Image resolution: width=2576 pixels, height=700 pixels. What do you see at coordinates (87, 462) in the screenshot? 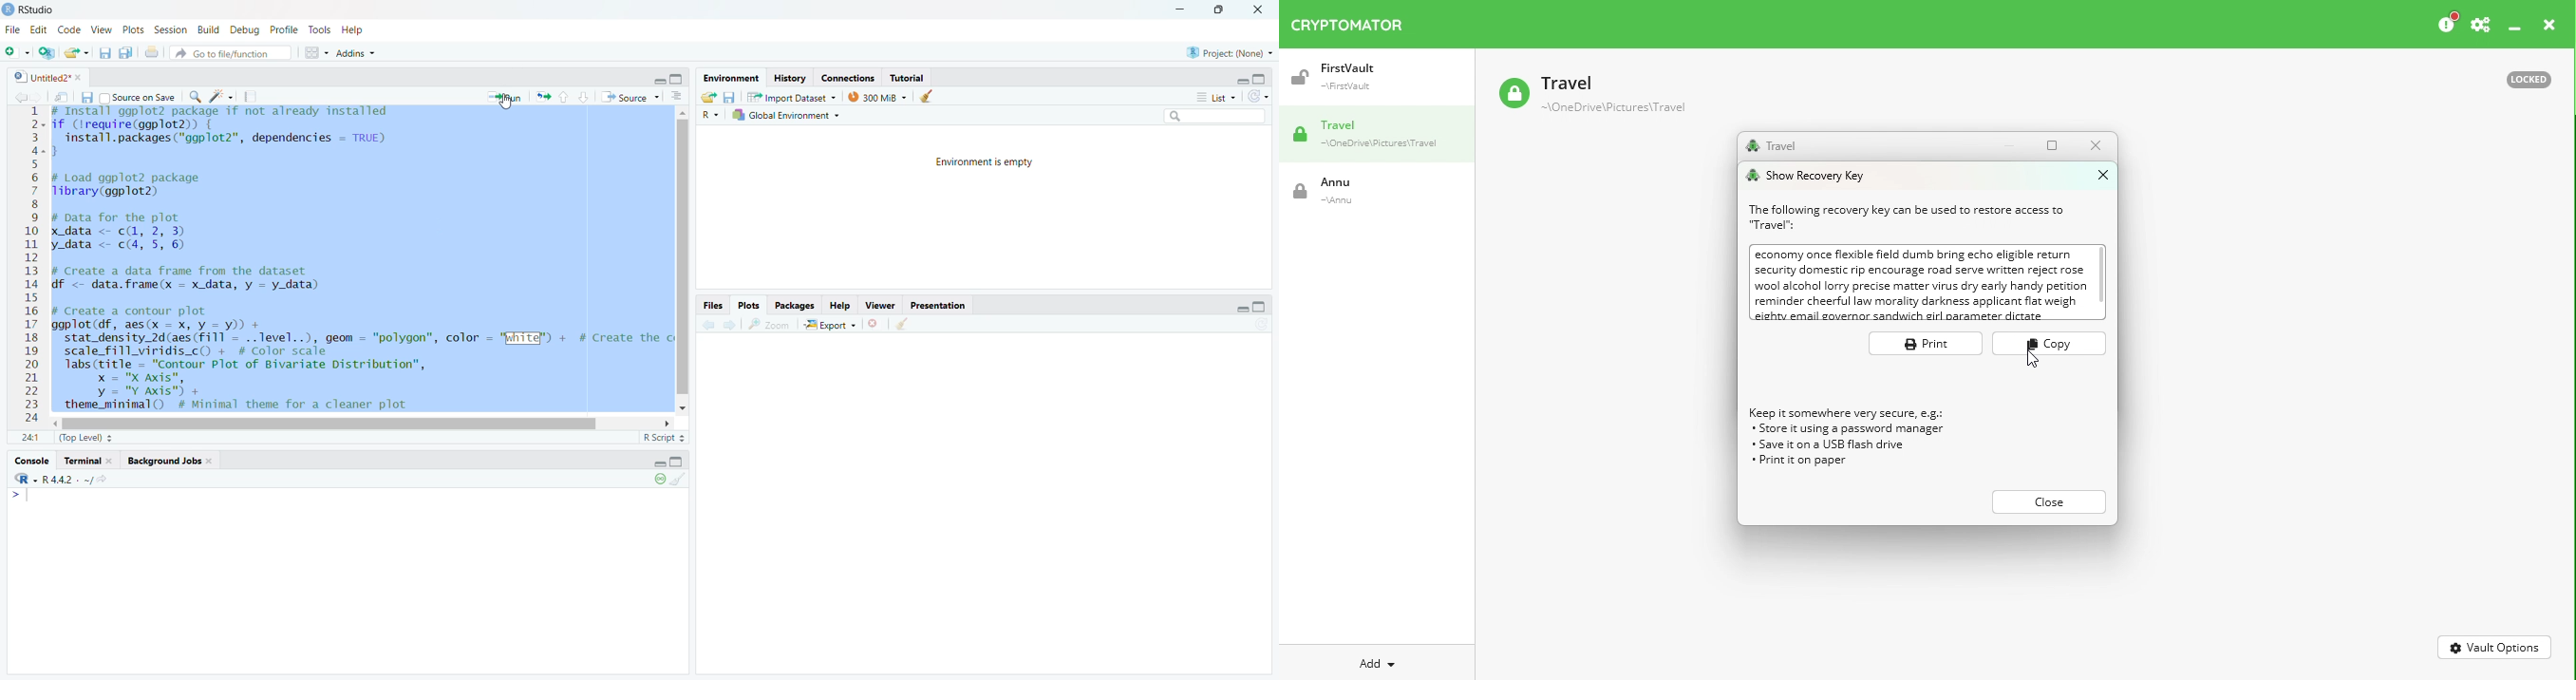
I see `terminal` at bounding box center [87, 462].